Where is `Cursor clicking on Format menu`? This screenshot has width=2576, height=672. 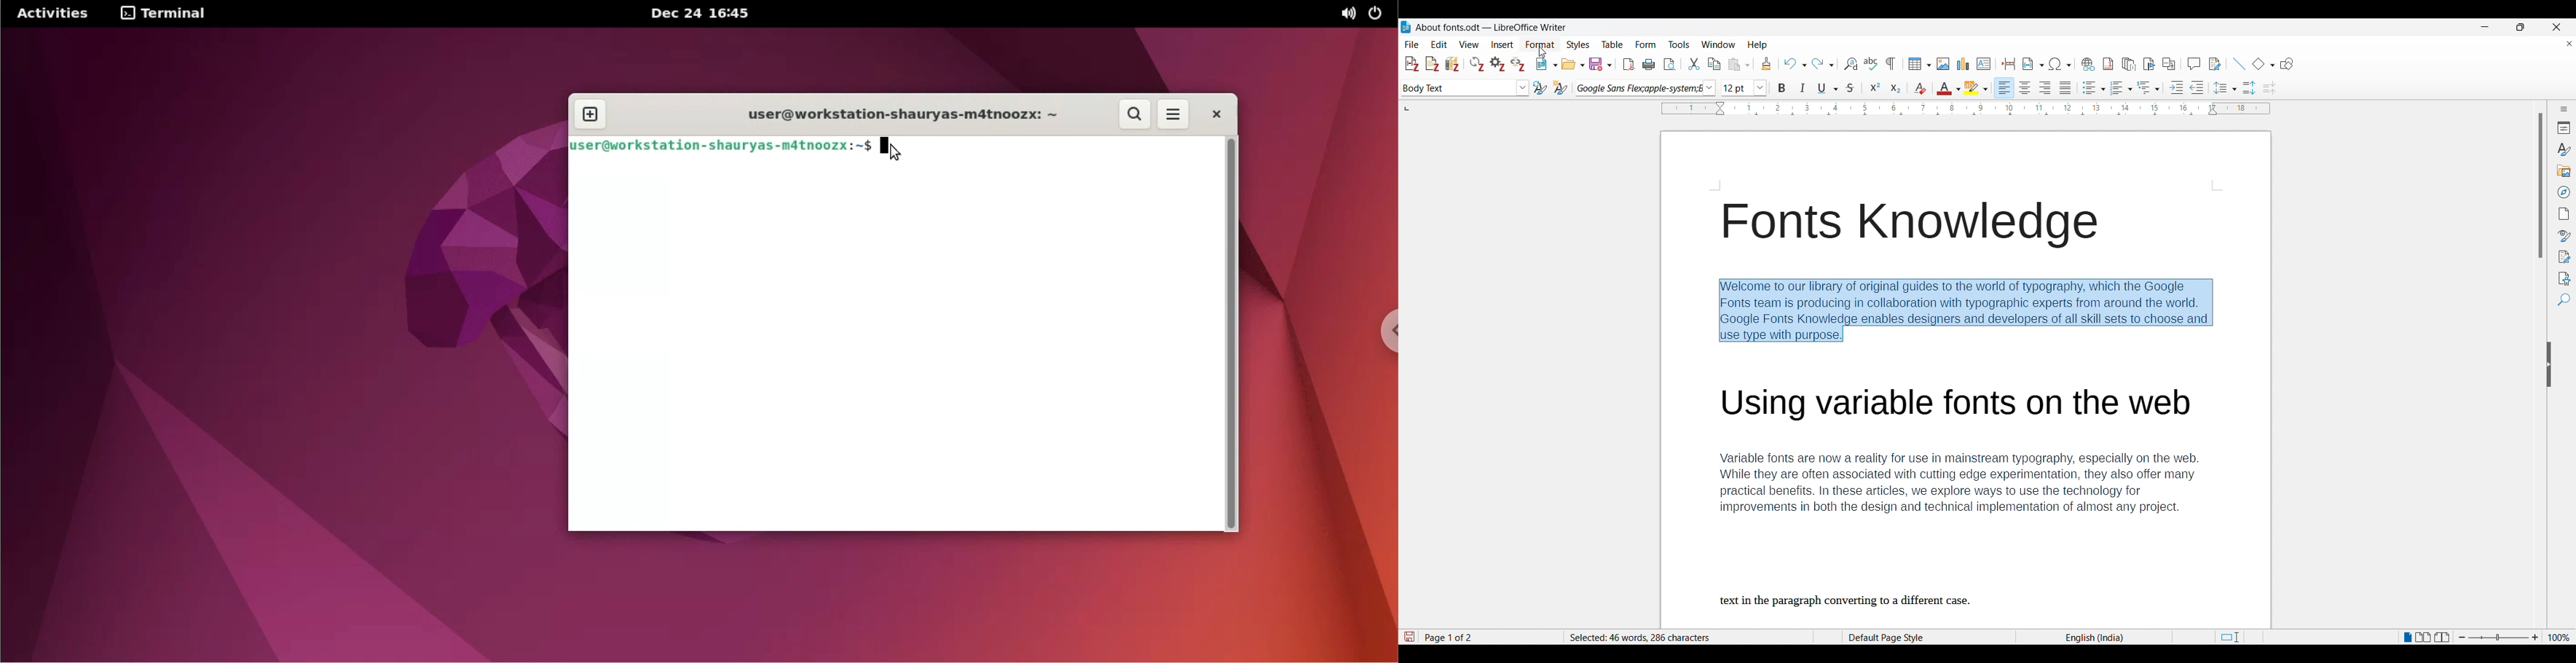
Cursor clicking on Format menu is located at coordinates (1543, 52).